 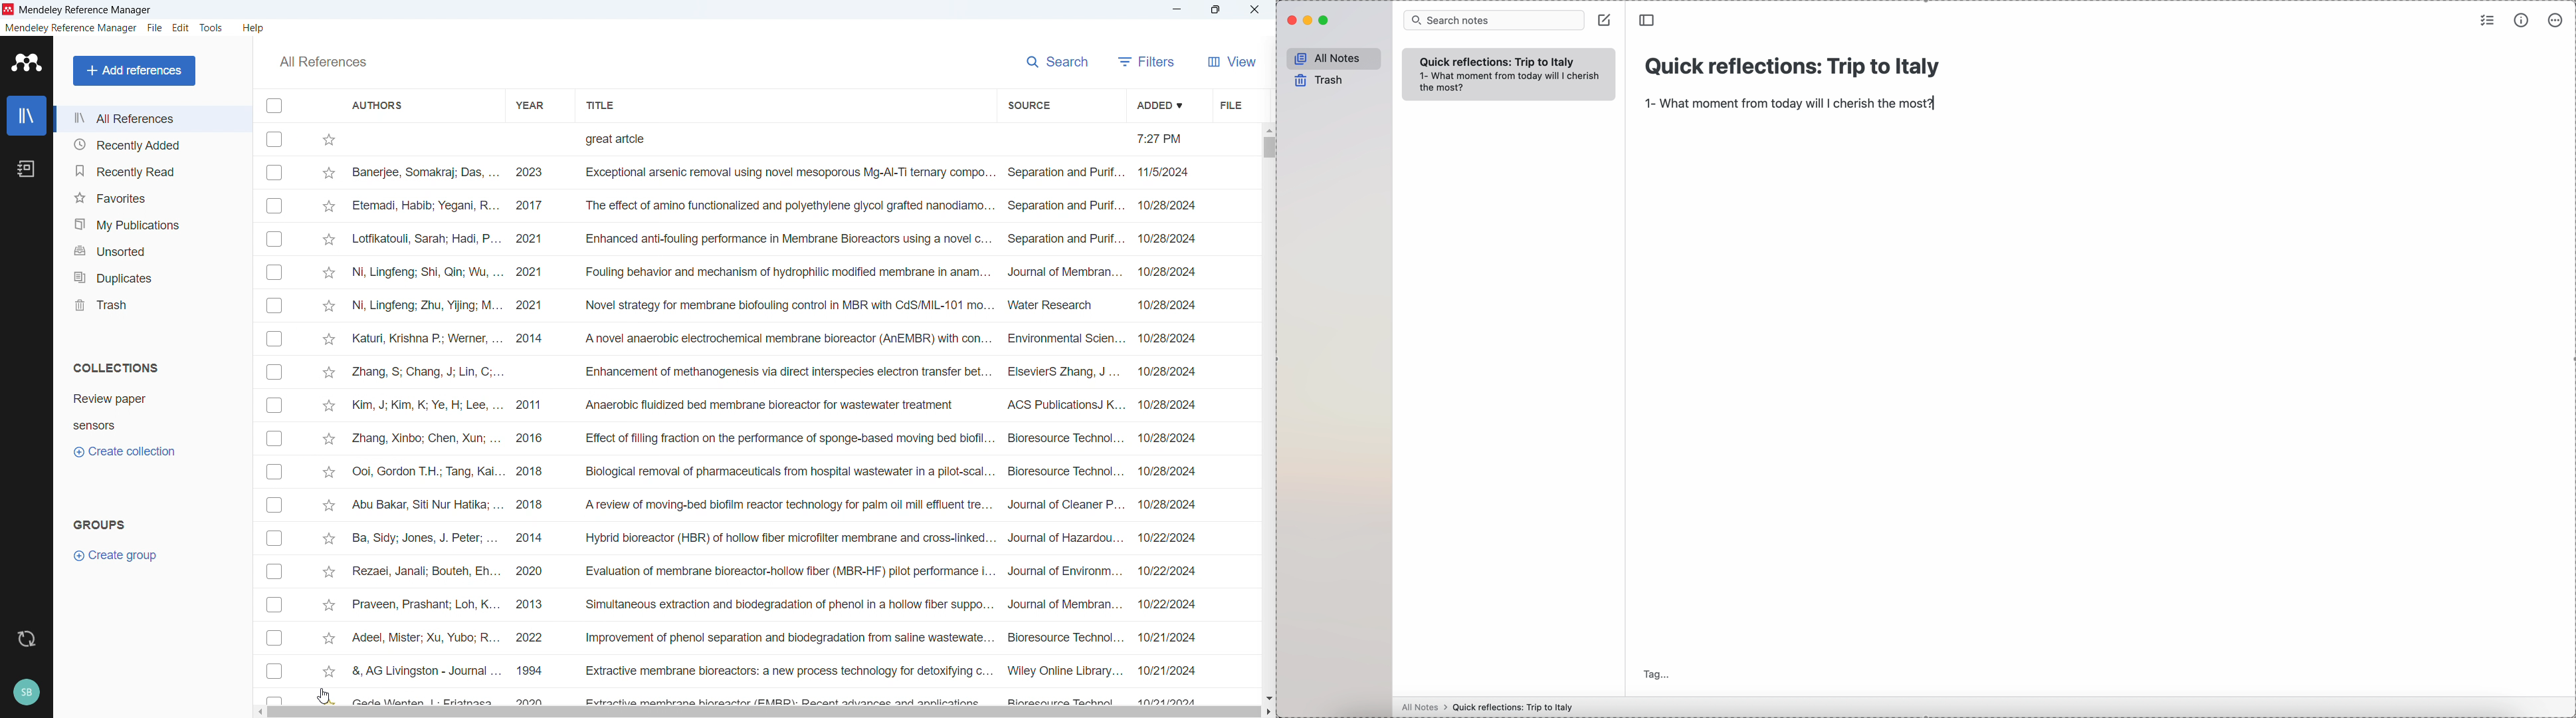 What do you see at coordinates (1229, 104) in the screenshot?
I see `File ` at bounding box center [1229, 104].